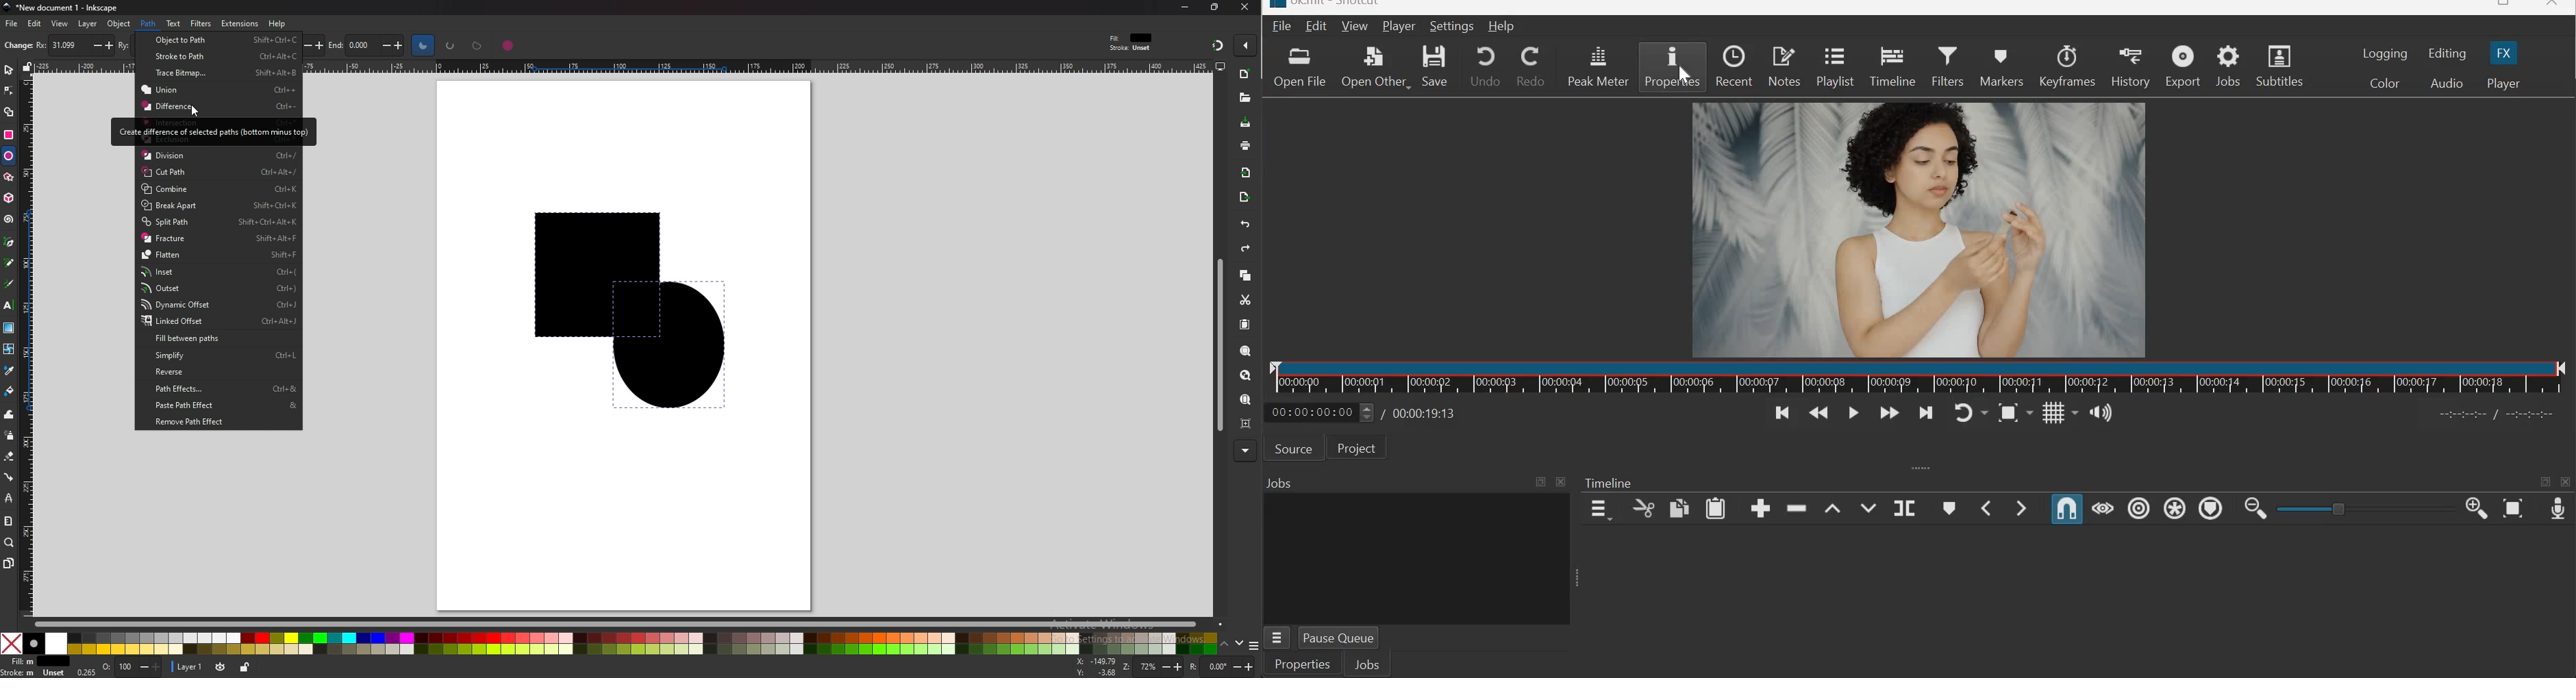  Describe the element at coordinates (1919, 377) in the screenshot. I see `Timeline` at that location.